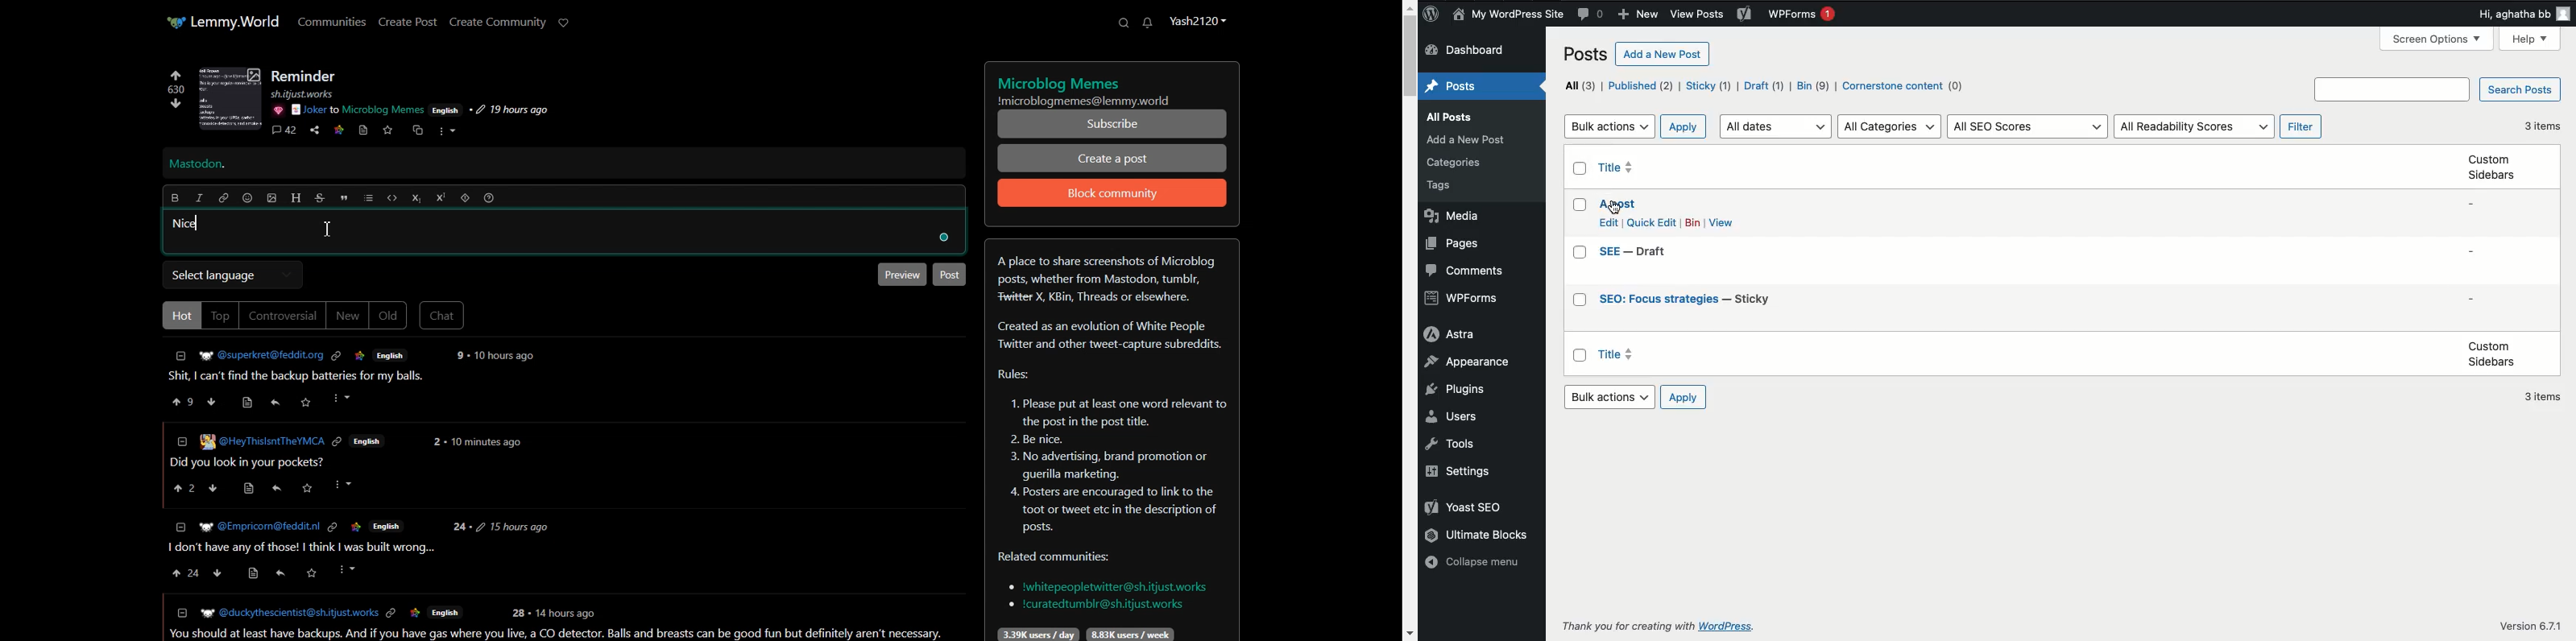 The image size is (2576, 644). Describe the element at coordinates (1432, 14) in the screenshot. I see `Logo` at that location.